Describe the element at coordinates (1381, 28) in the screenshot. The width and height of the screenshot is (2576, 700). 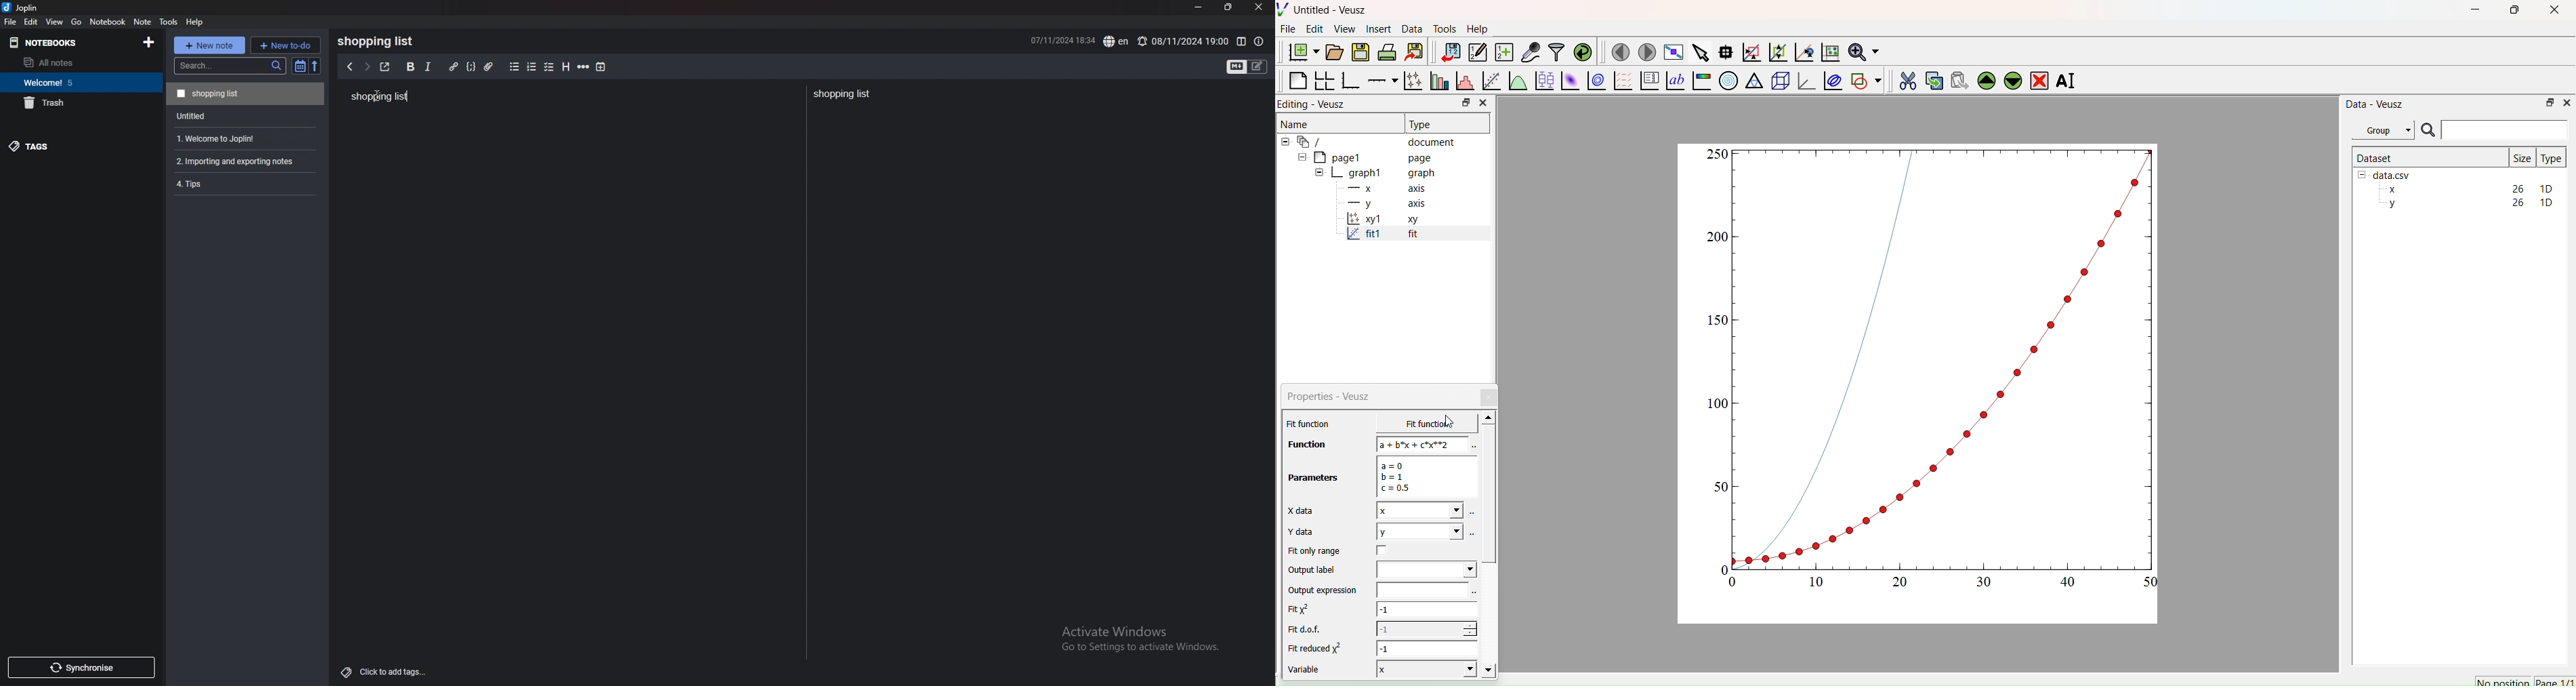
I see `Insert` at that location.